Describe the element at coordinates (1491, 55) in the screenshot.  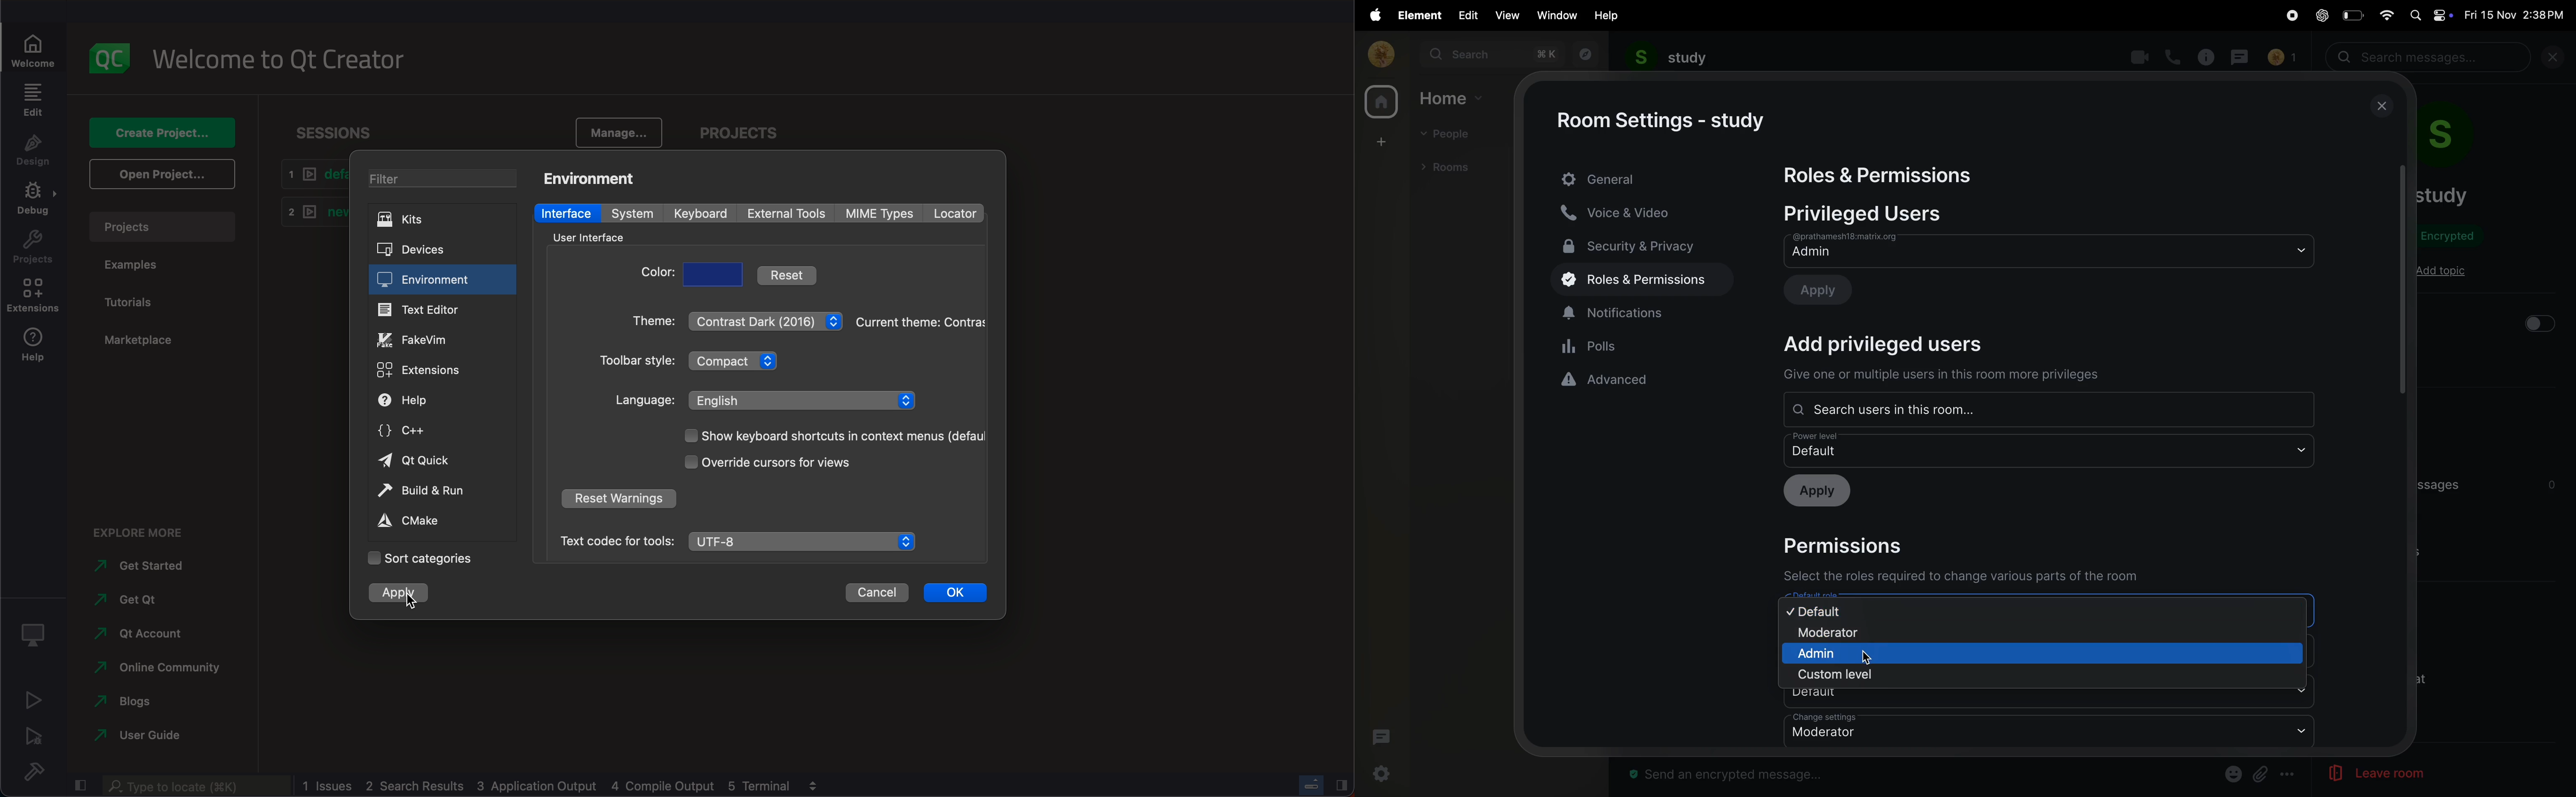
I see `search` at that location.